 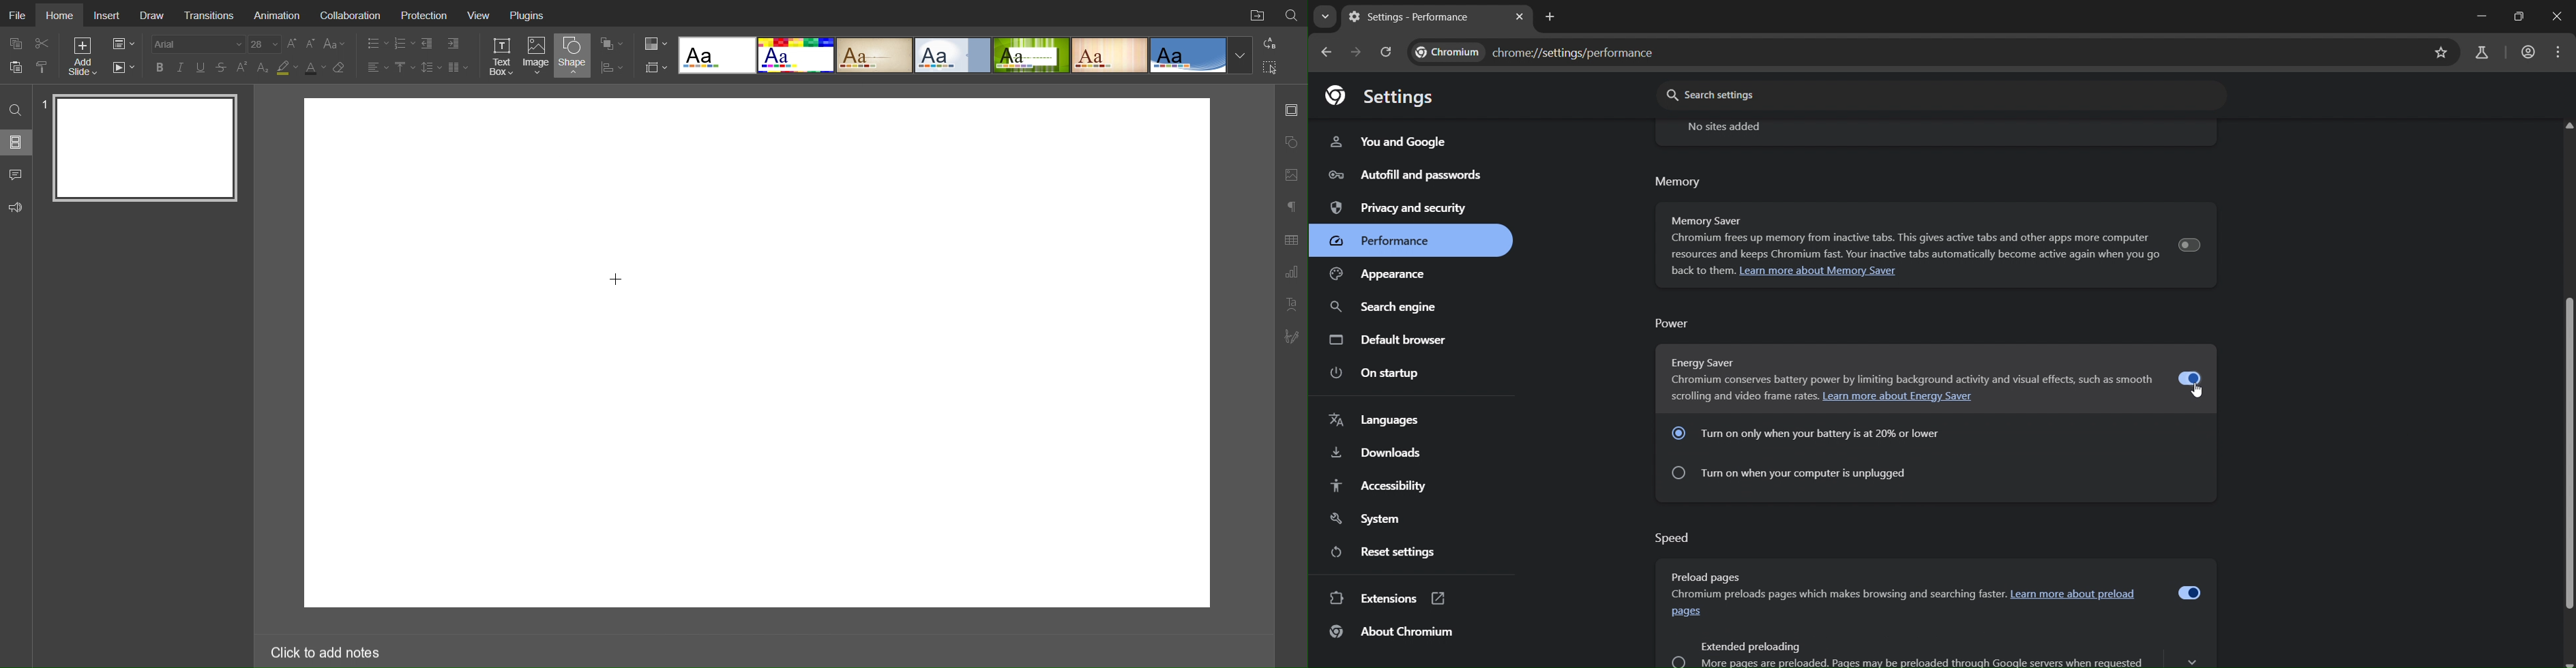 I want to click on menu, so click(x=2561, y=53).